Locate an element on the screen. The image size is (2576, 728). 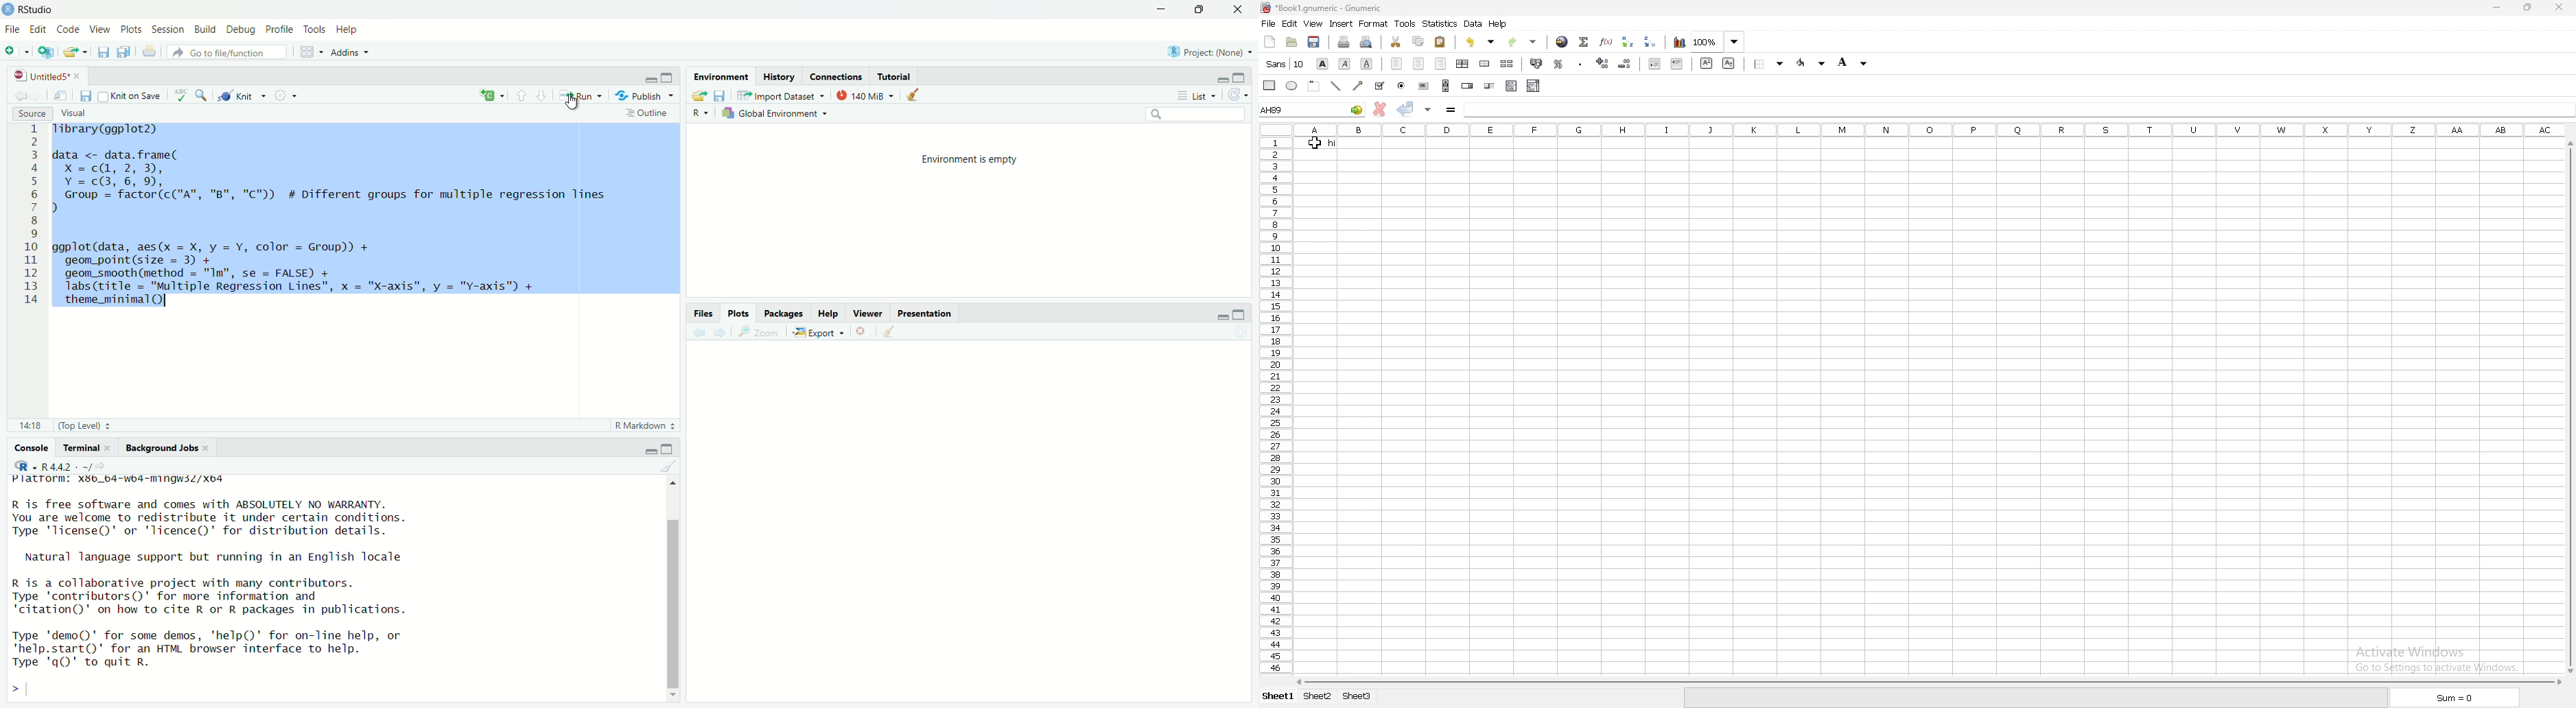
Help is located at coordinates (829, 314).